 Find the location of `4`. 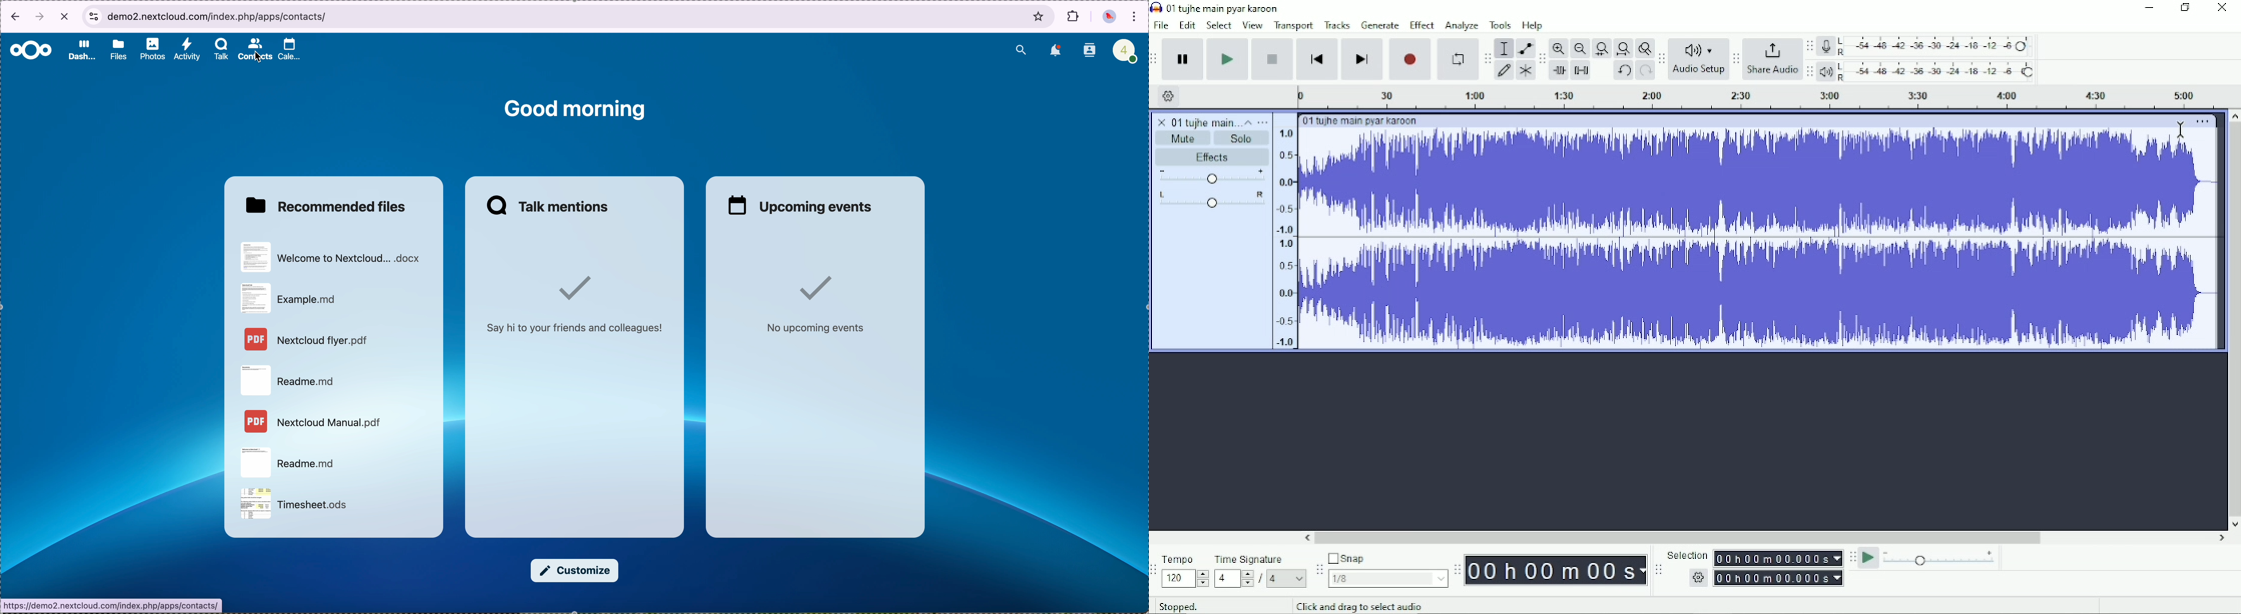

4 is located at coordinates (1289, 578).